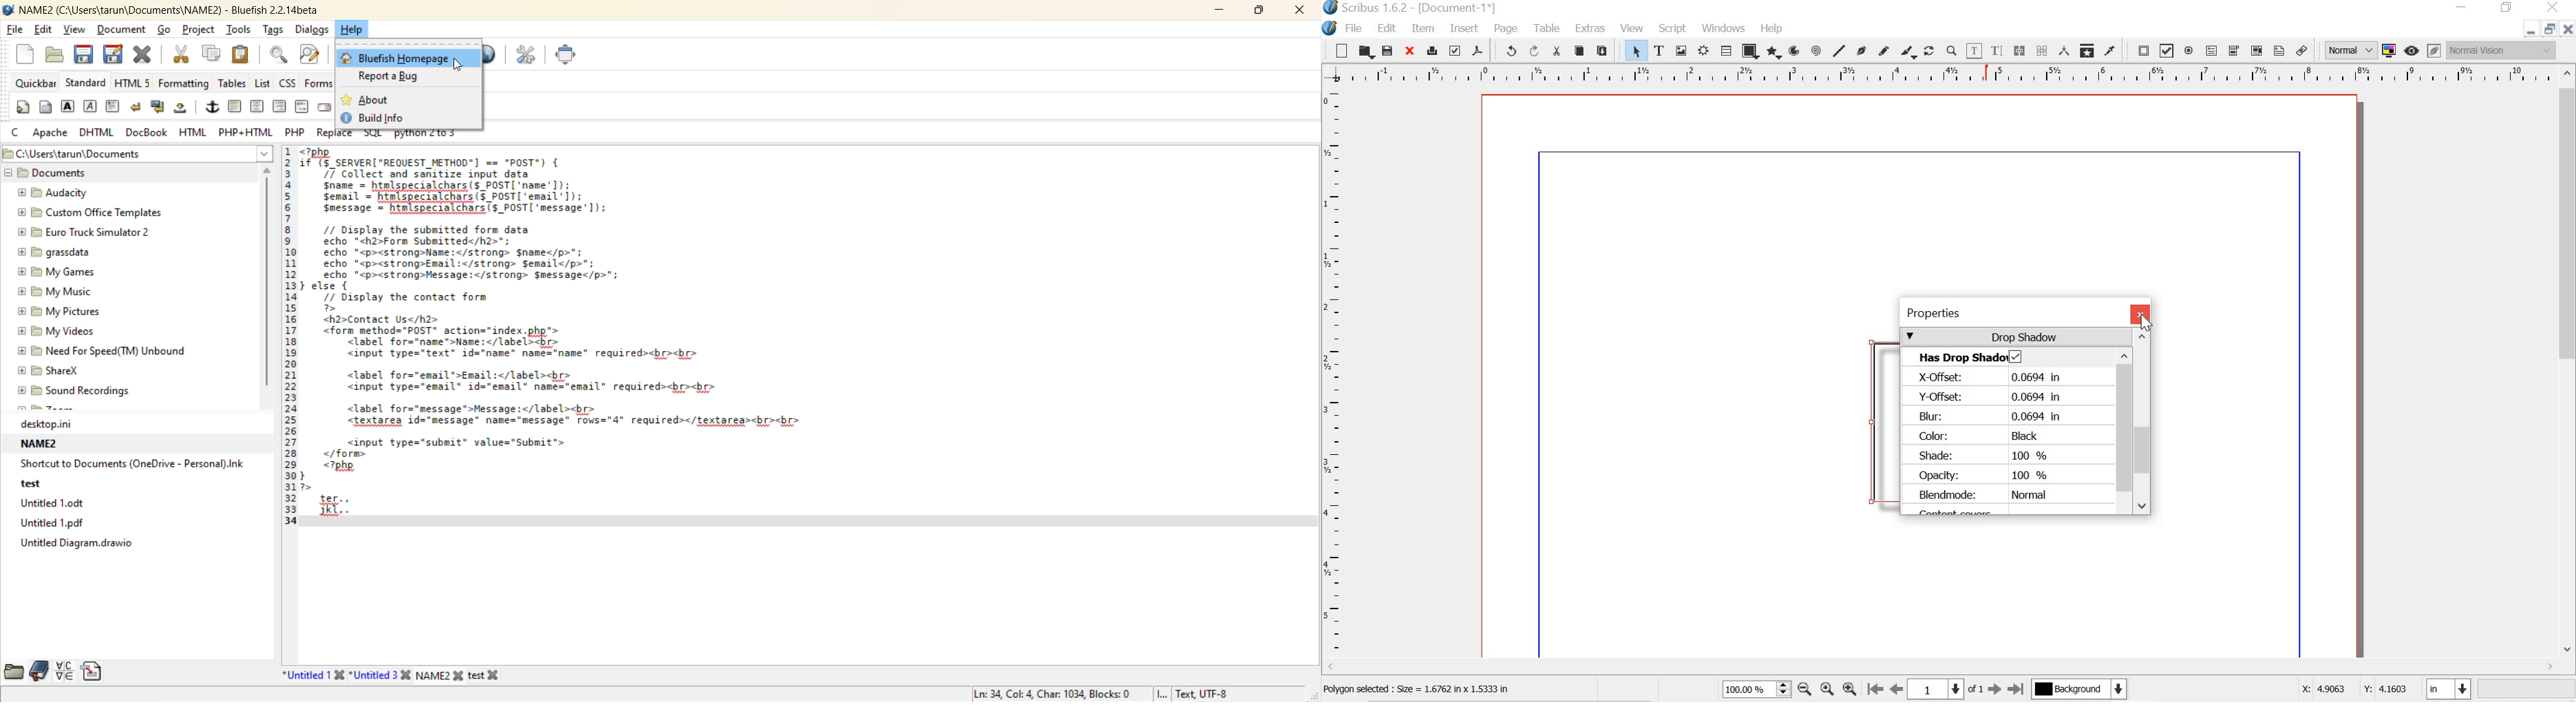  What do you see at coordinates (133, 83) in the screenshot?
I see `html 5` at bounding box center [133, 83].